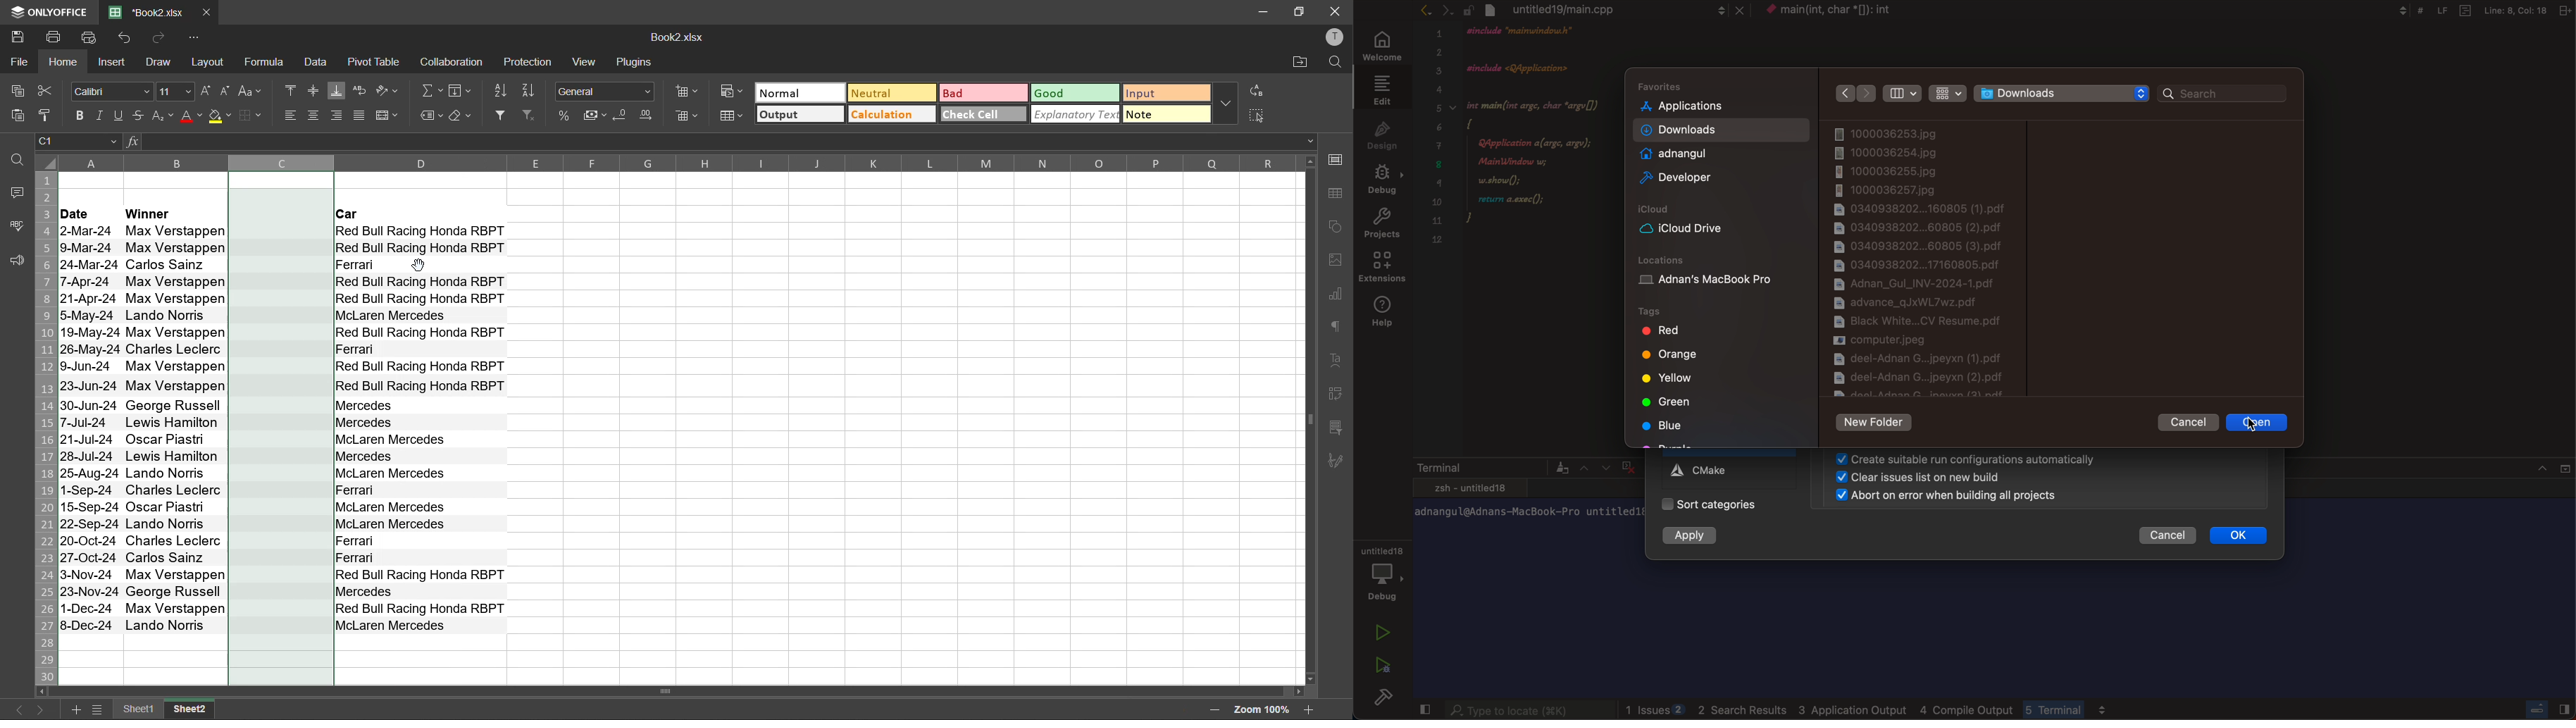  Describe the element at coordinates (2062, 93) in the screenshot. I see `folder selector` at that location.